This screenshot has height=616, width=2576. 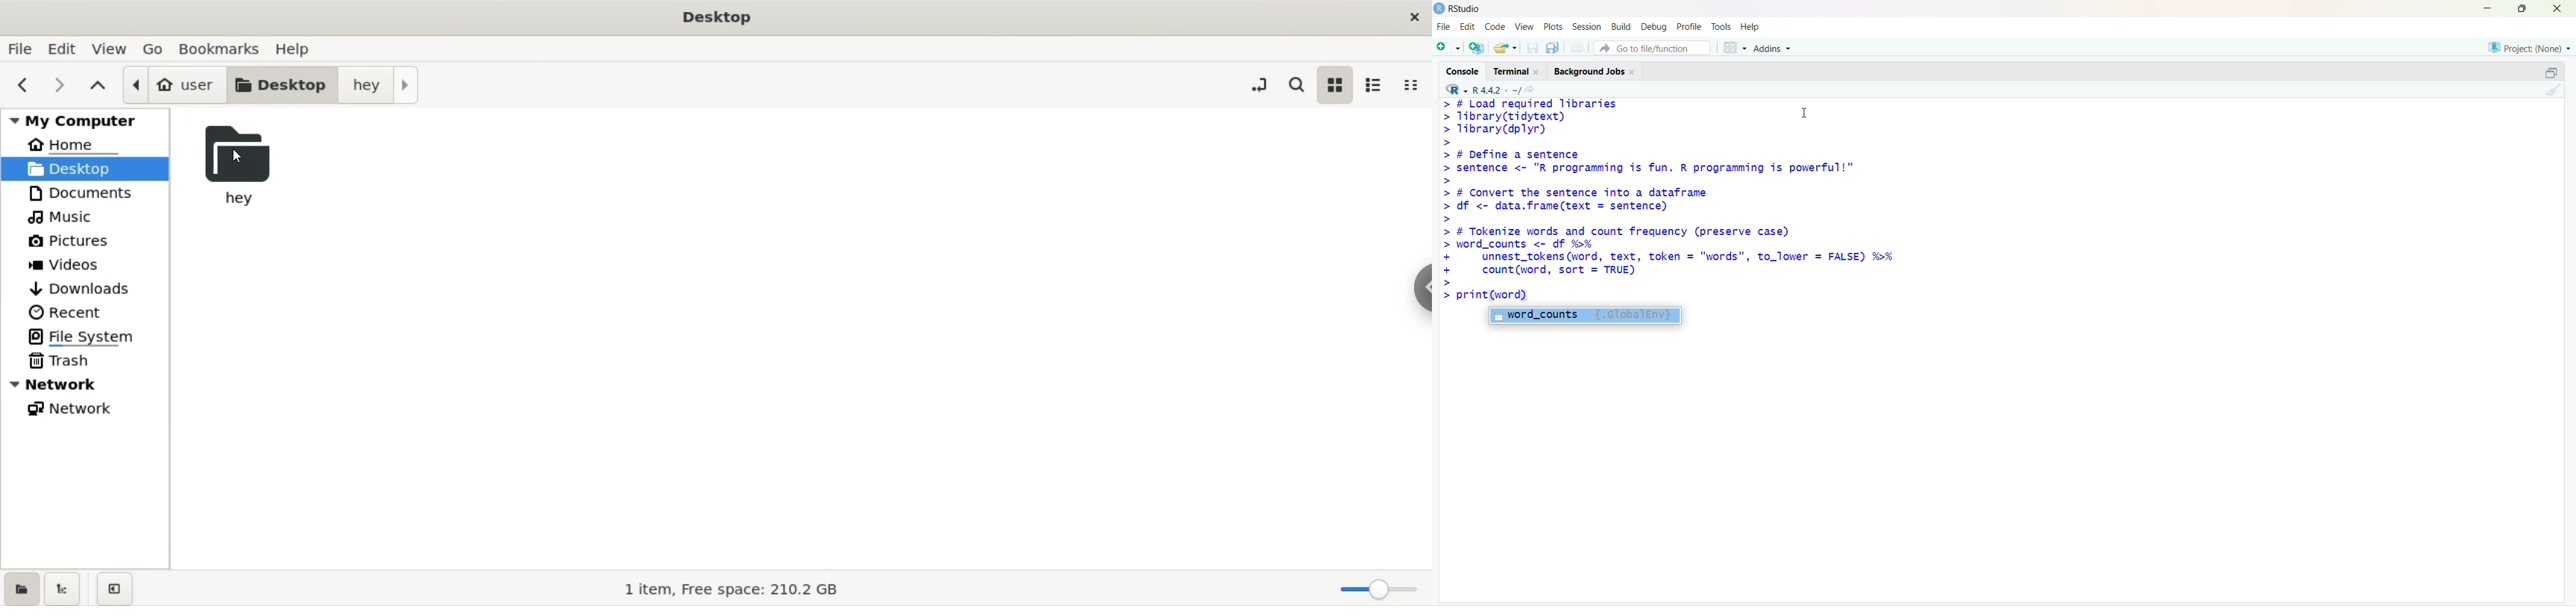 What do you see at coordinates (1590, 316) in the screenshot?
I see `word_counts (.globalEnv)` at bounding box center [1590, 316].